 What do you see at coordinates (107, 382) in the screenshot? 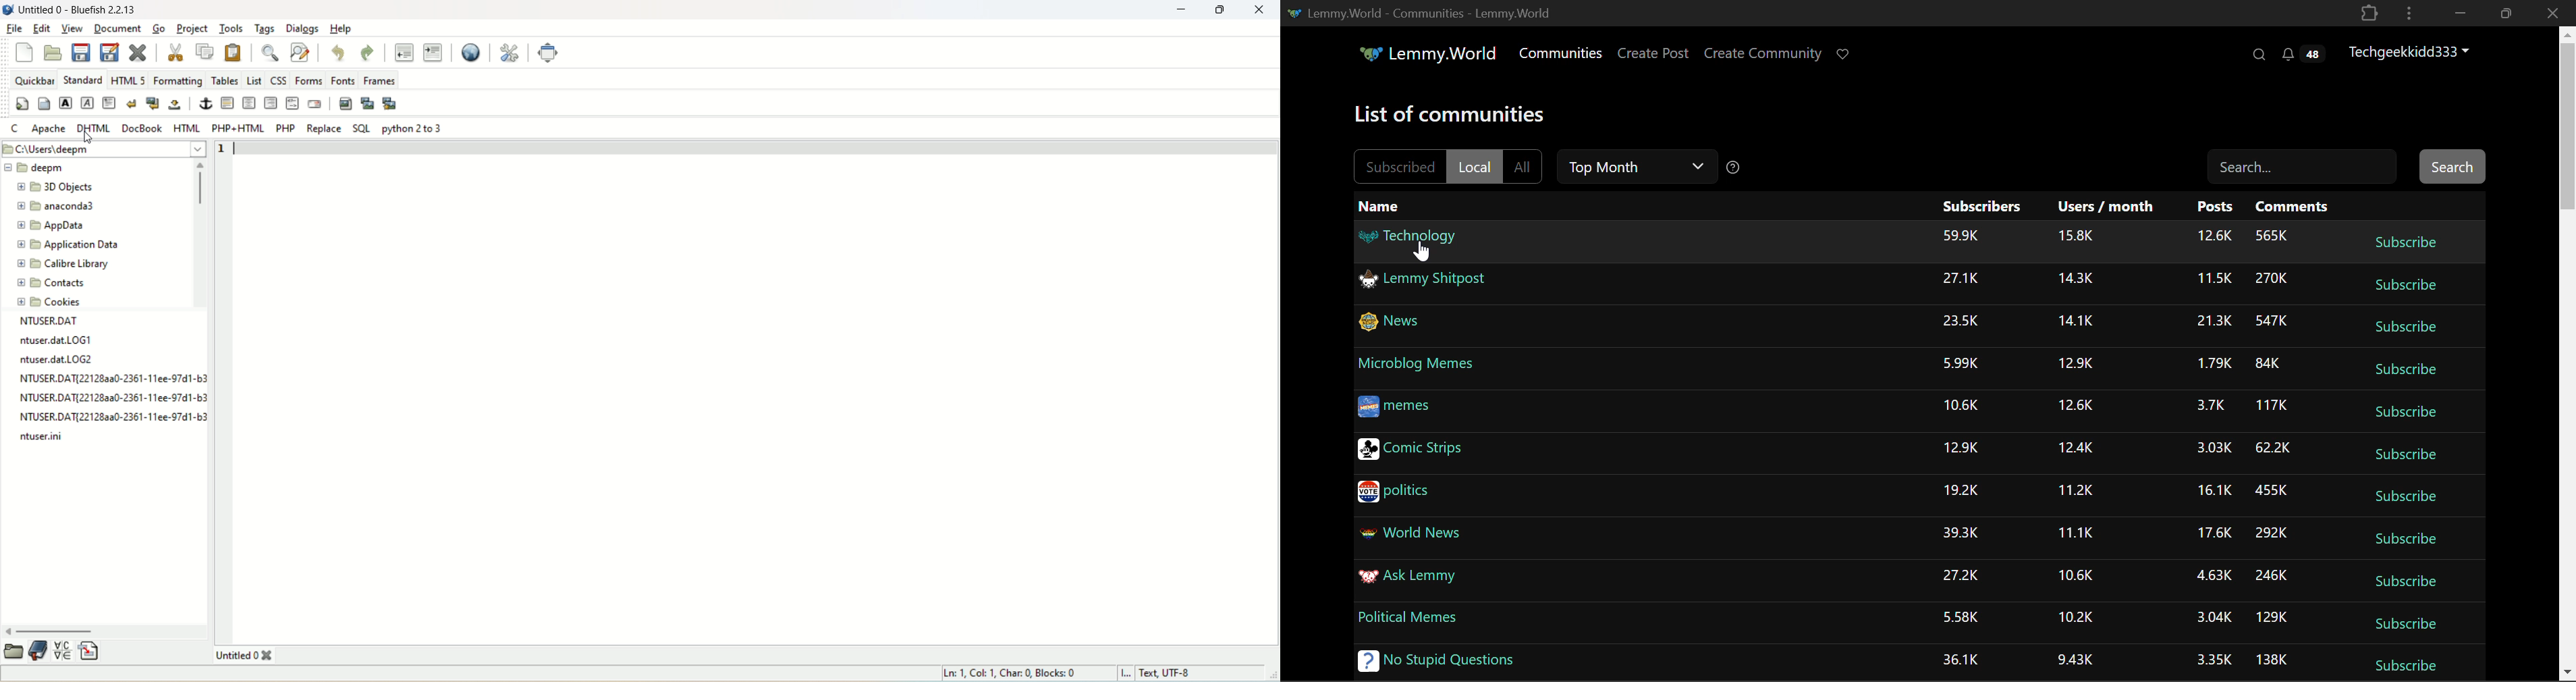
I see `text` at bounding box center [107, 382].